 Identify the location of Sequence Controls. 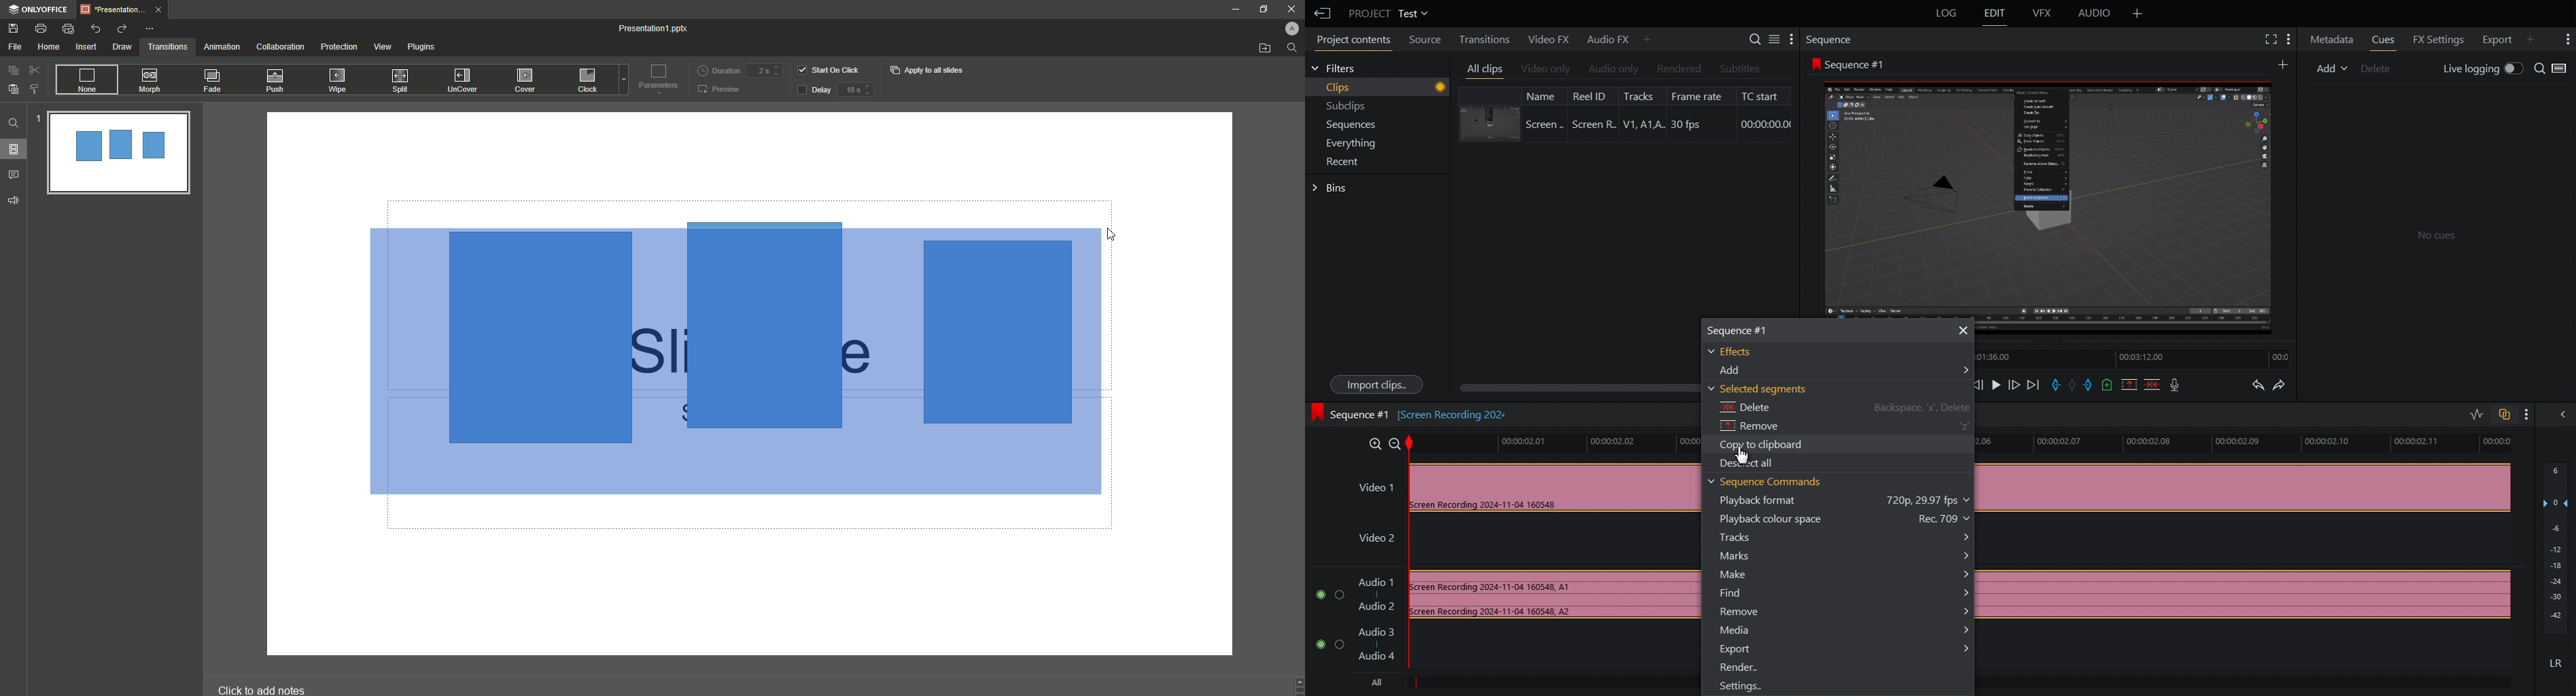
(2082, 386).